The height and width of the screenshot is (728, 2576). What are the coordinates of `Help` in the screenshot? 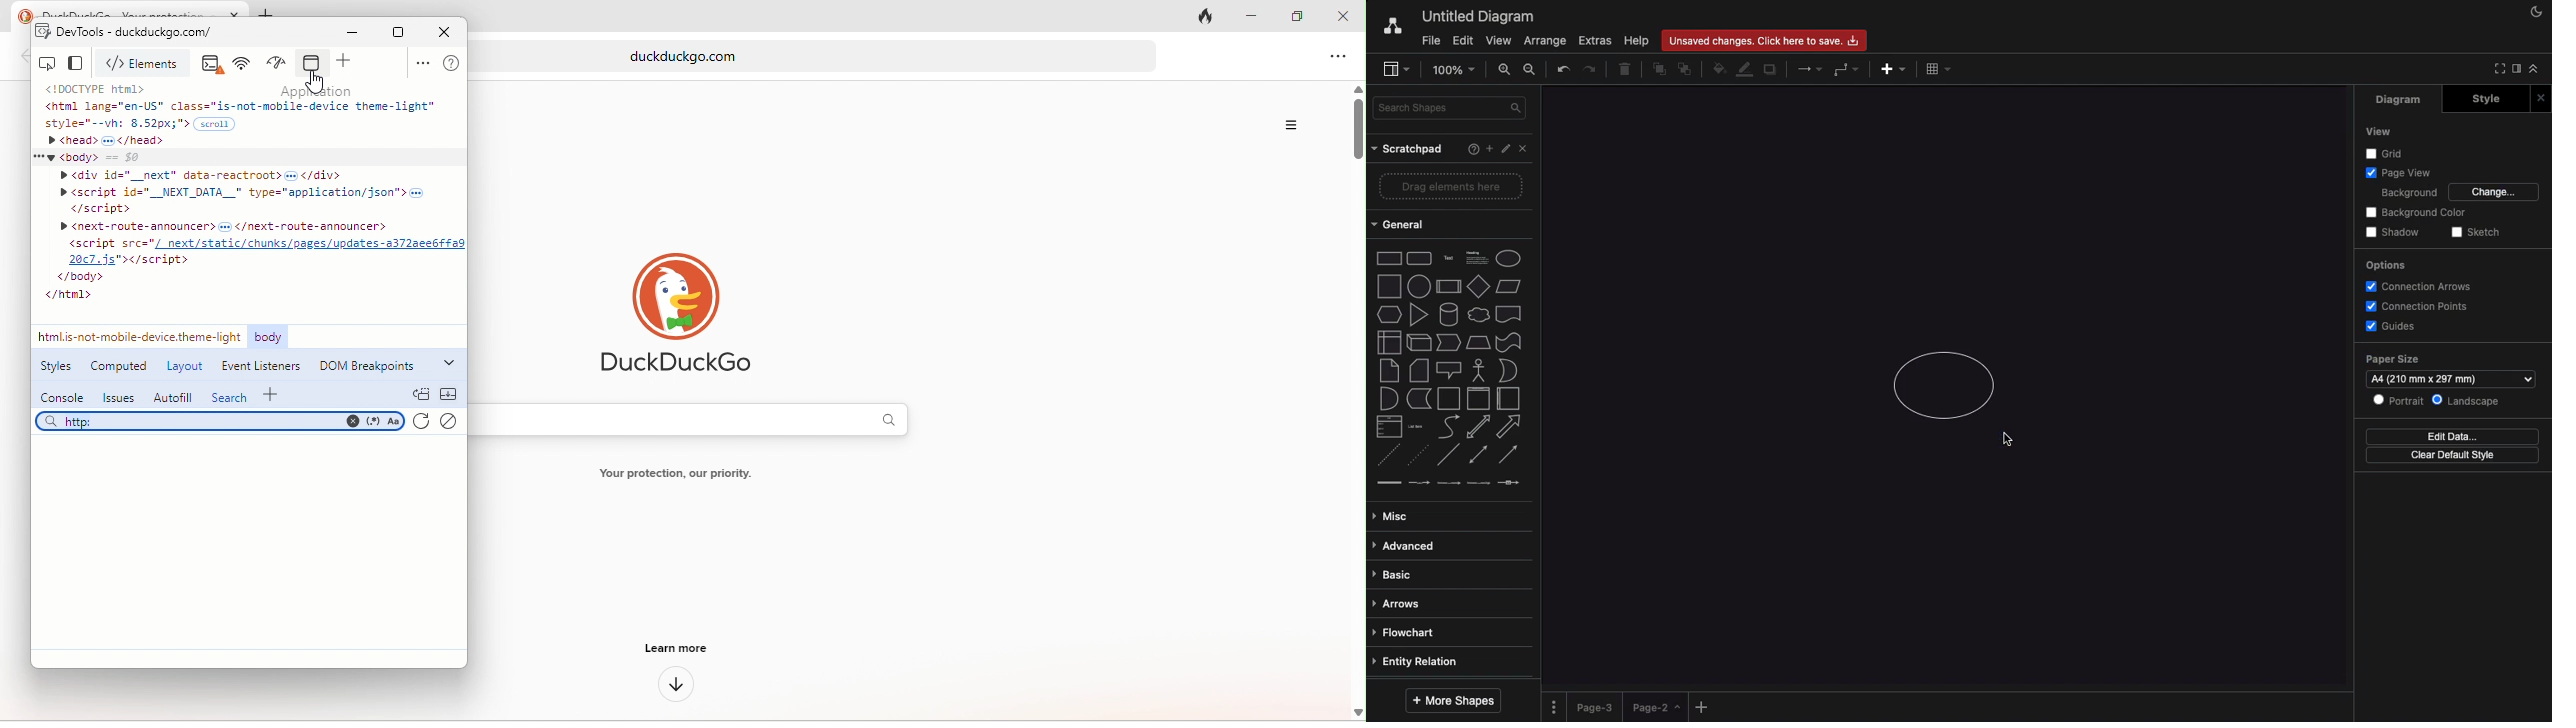 It's located at (1636, 40).